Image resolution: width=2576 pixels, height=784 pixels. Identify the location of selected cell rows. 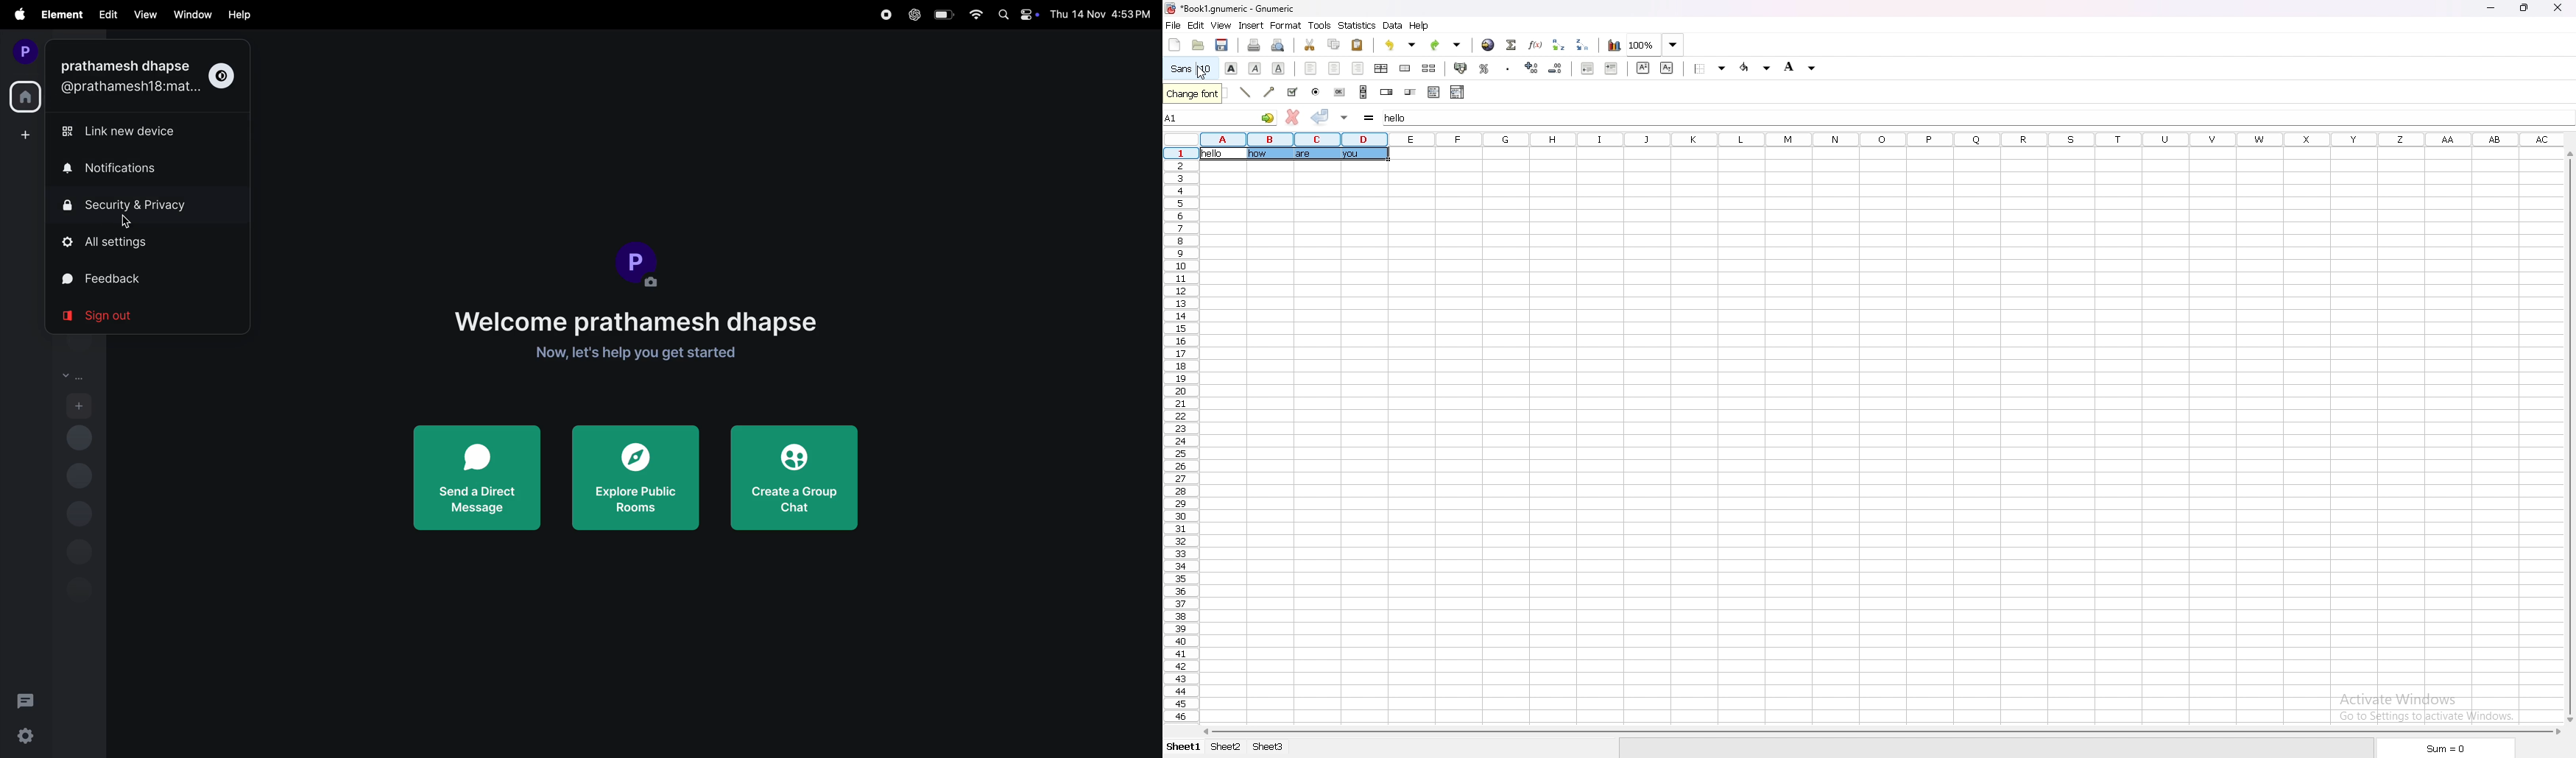
(1292, 138).